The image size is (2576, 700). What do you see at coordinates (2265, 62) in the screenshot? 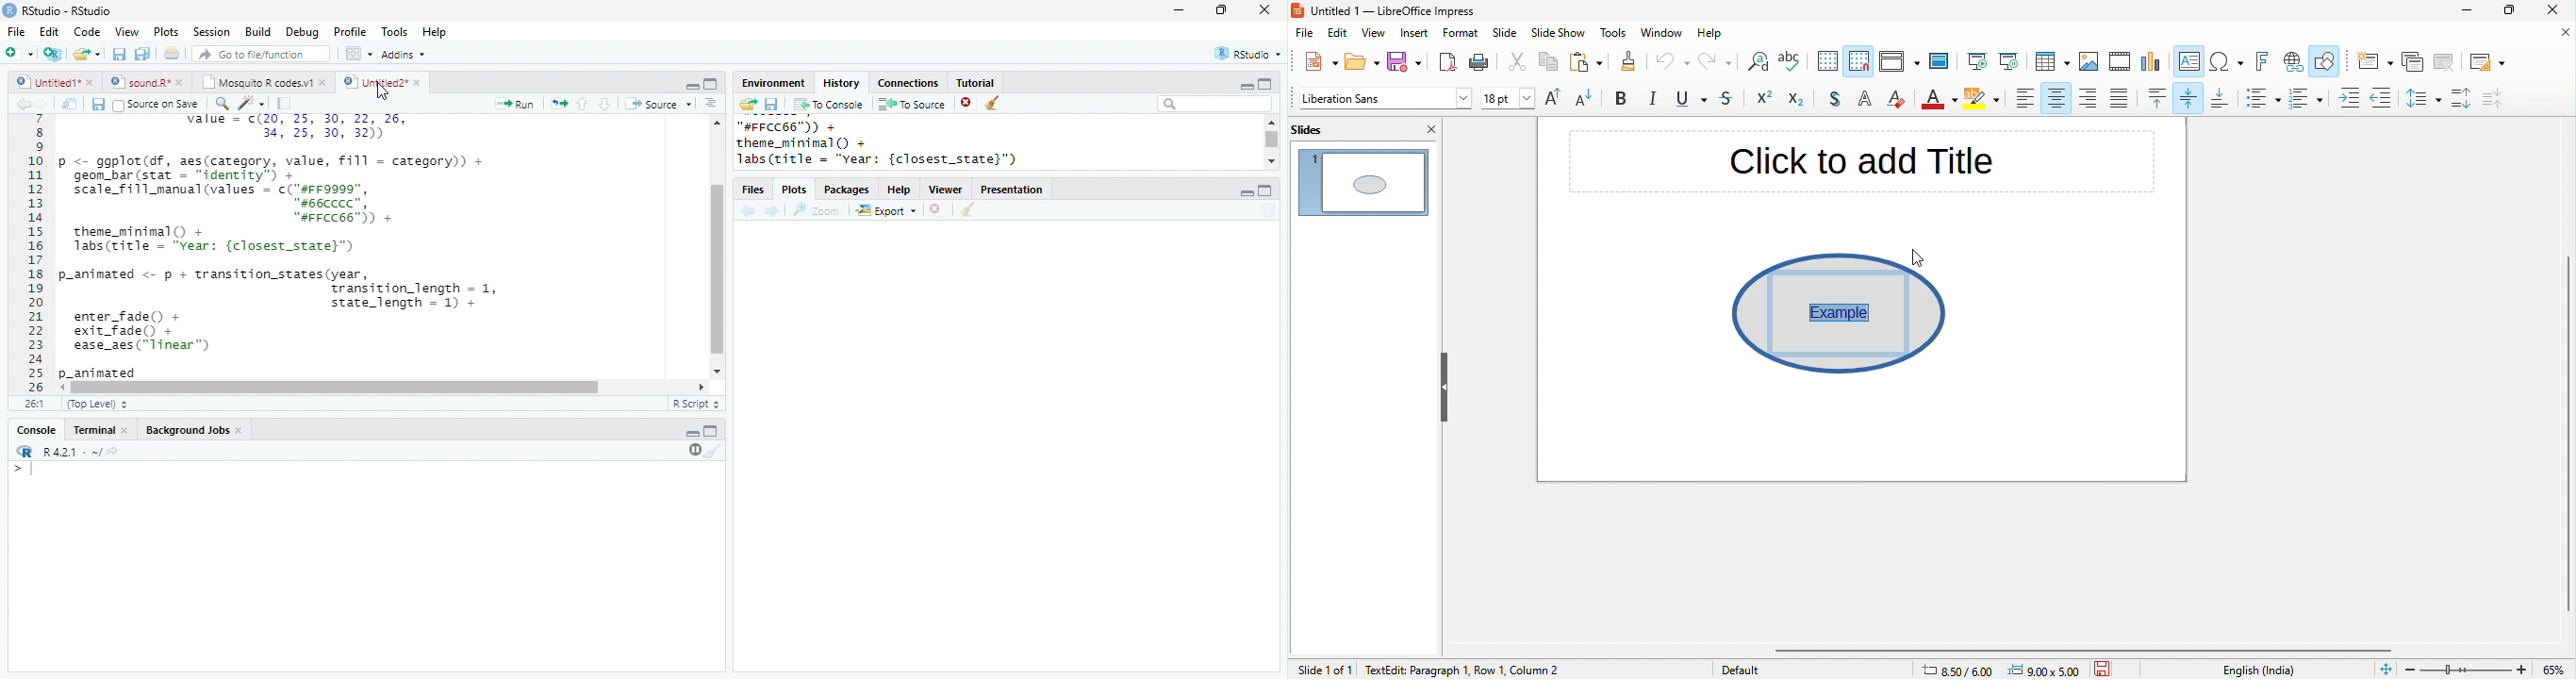
I see `fontwork text` at bounding box center [2265, 62].